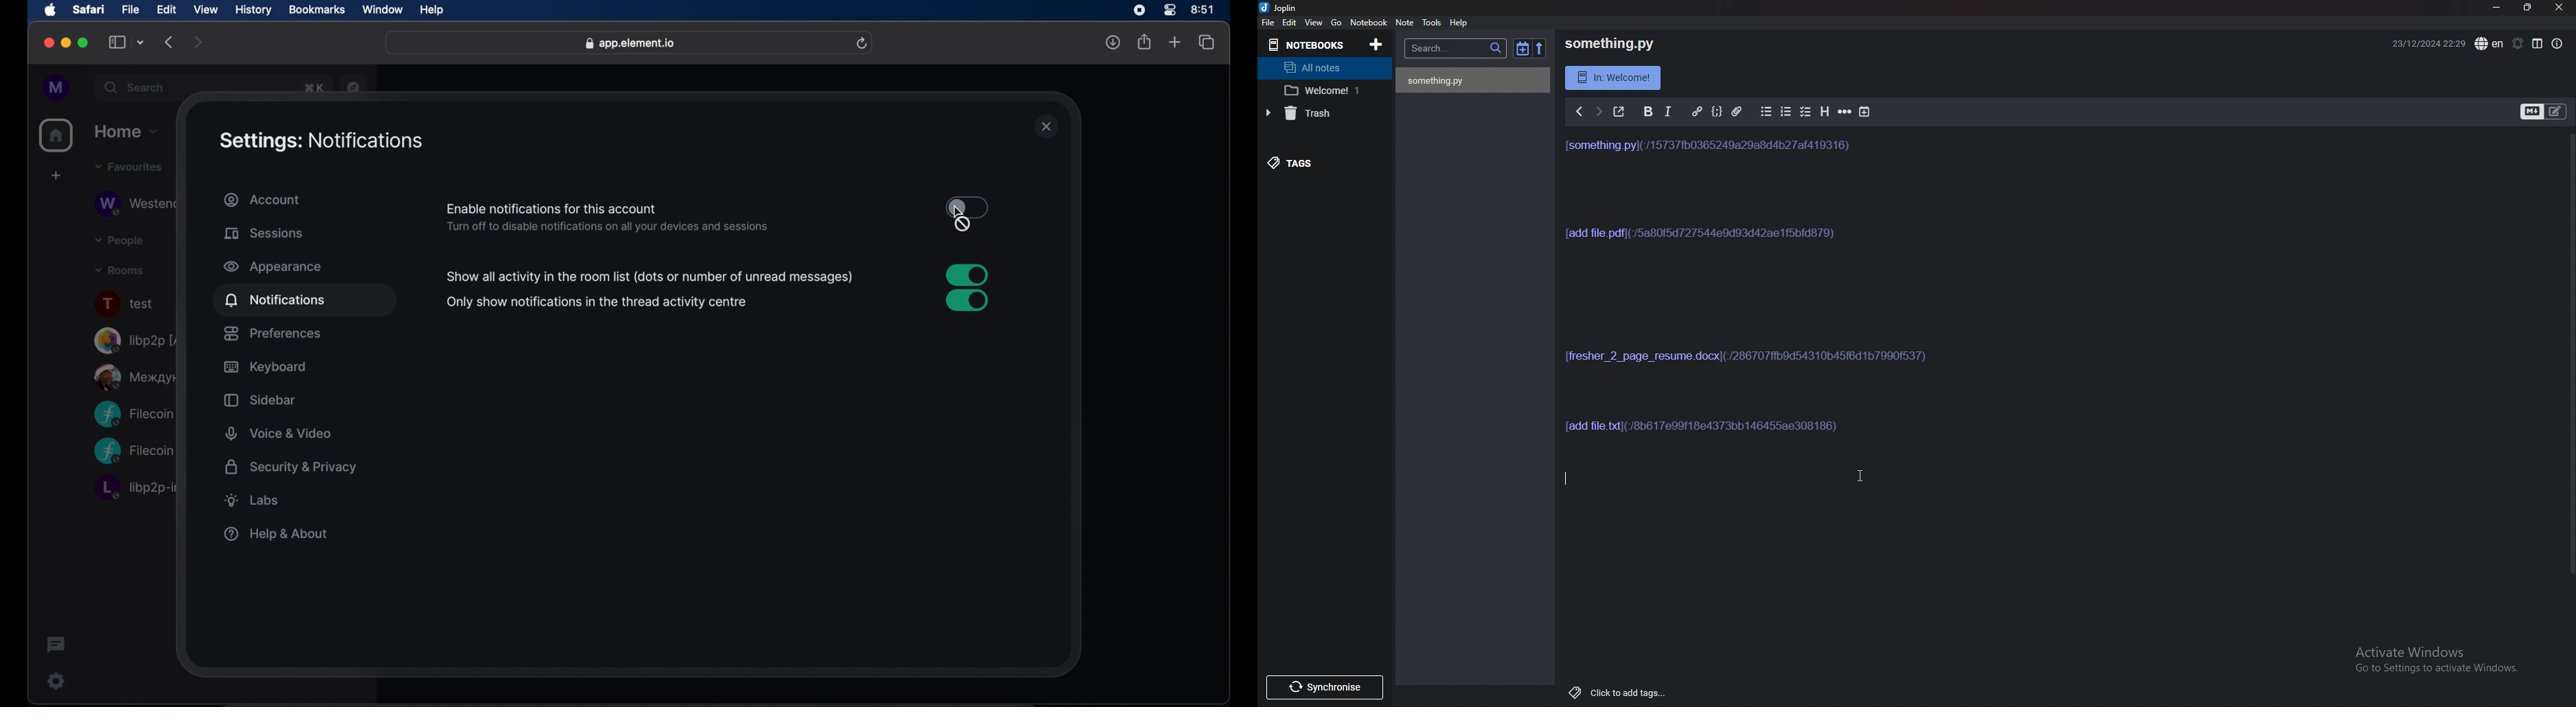 Image resolution: width=2576 pixels, height=728 pixels. I want to click on refresh, so click(862, 43).